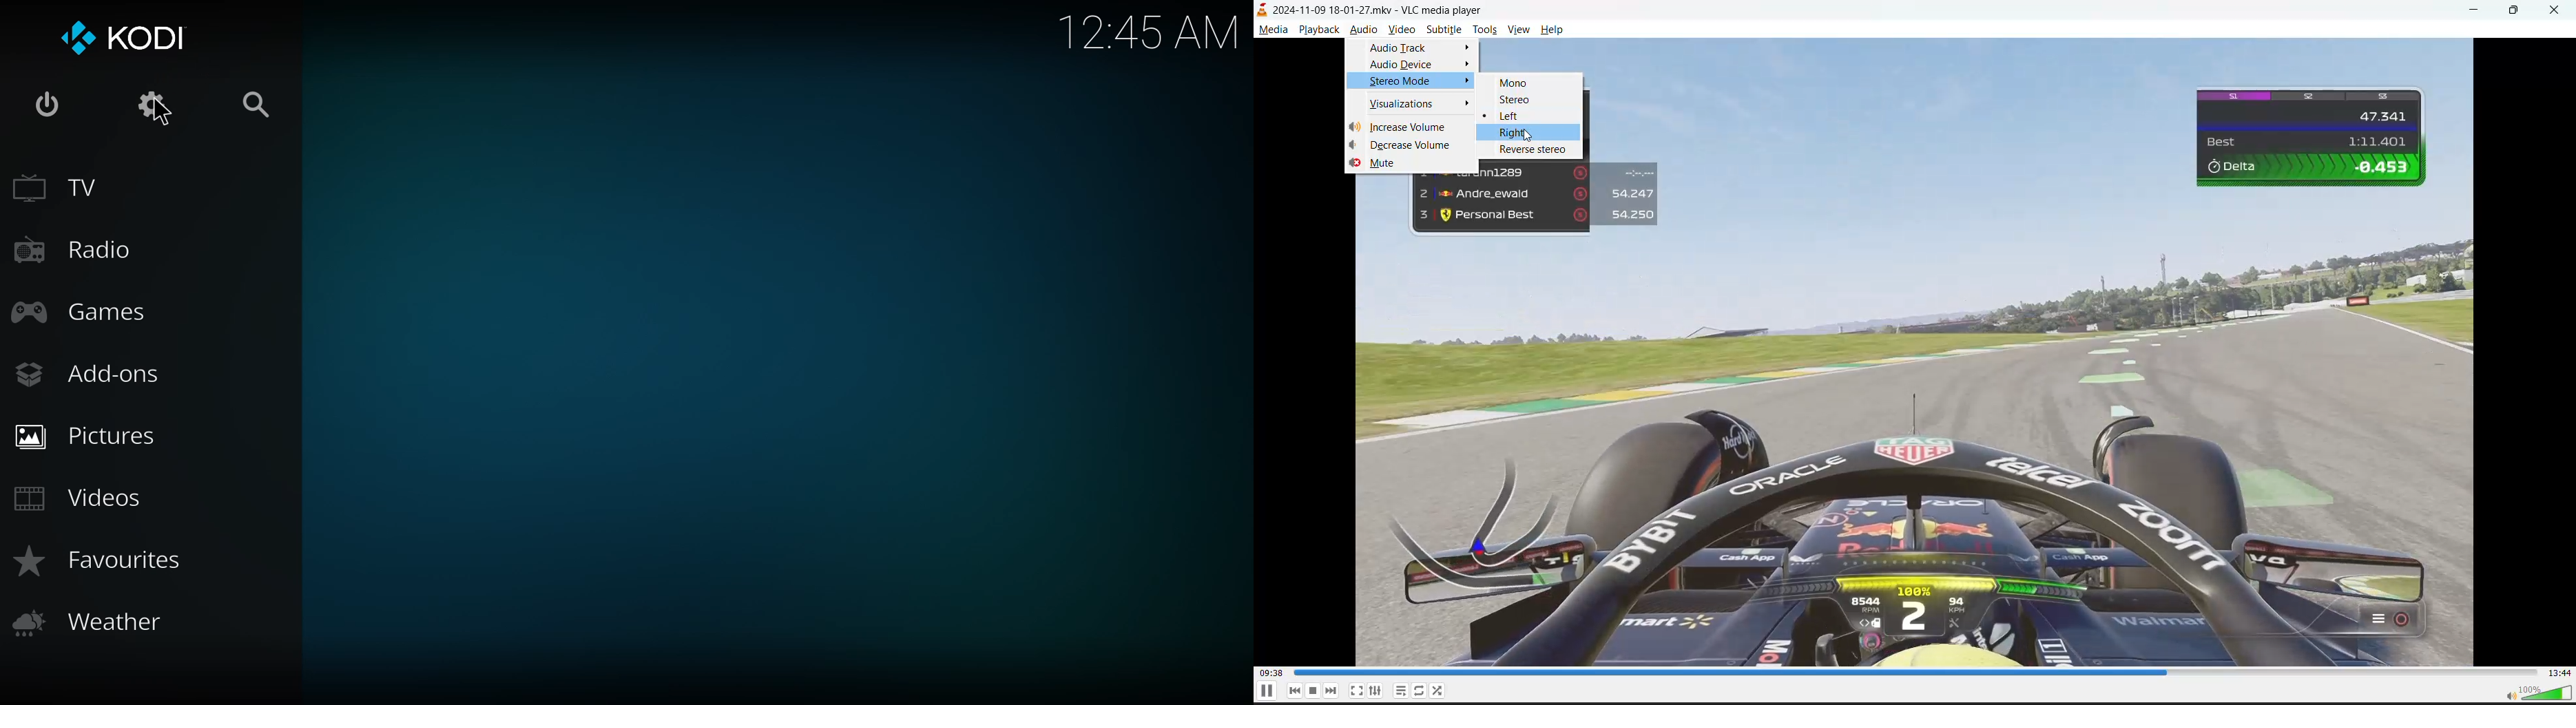  What do you see at coordinates (71, 250) in the screenshot?
I see `radio` at bounding box center [71, 250].